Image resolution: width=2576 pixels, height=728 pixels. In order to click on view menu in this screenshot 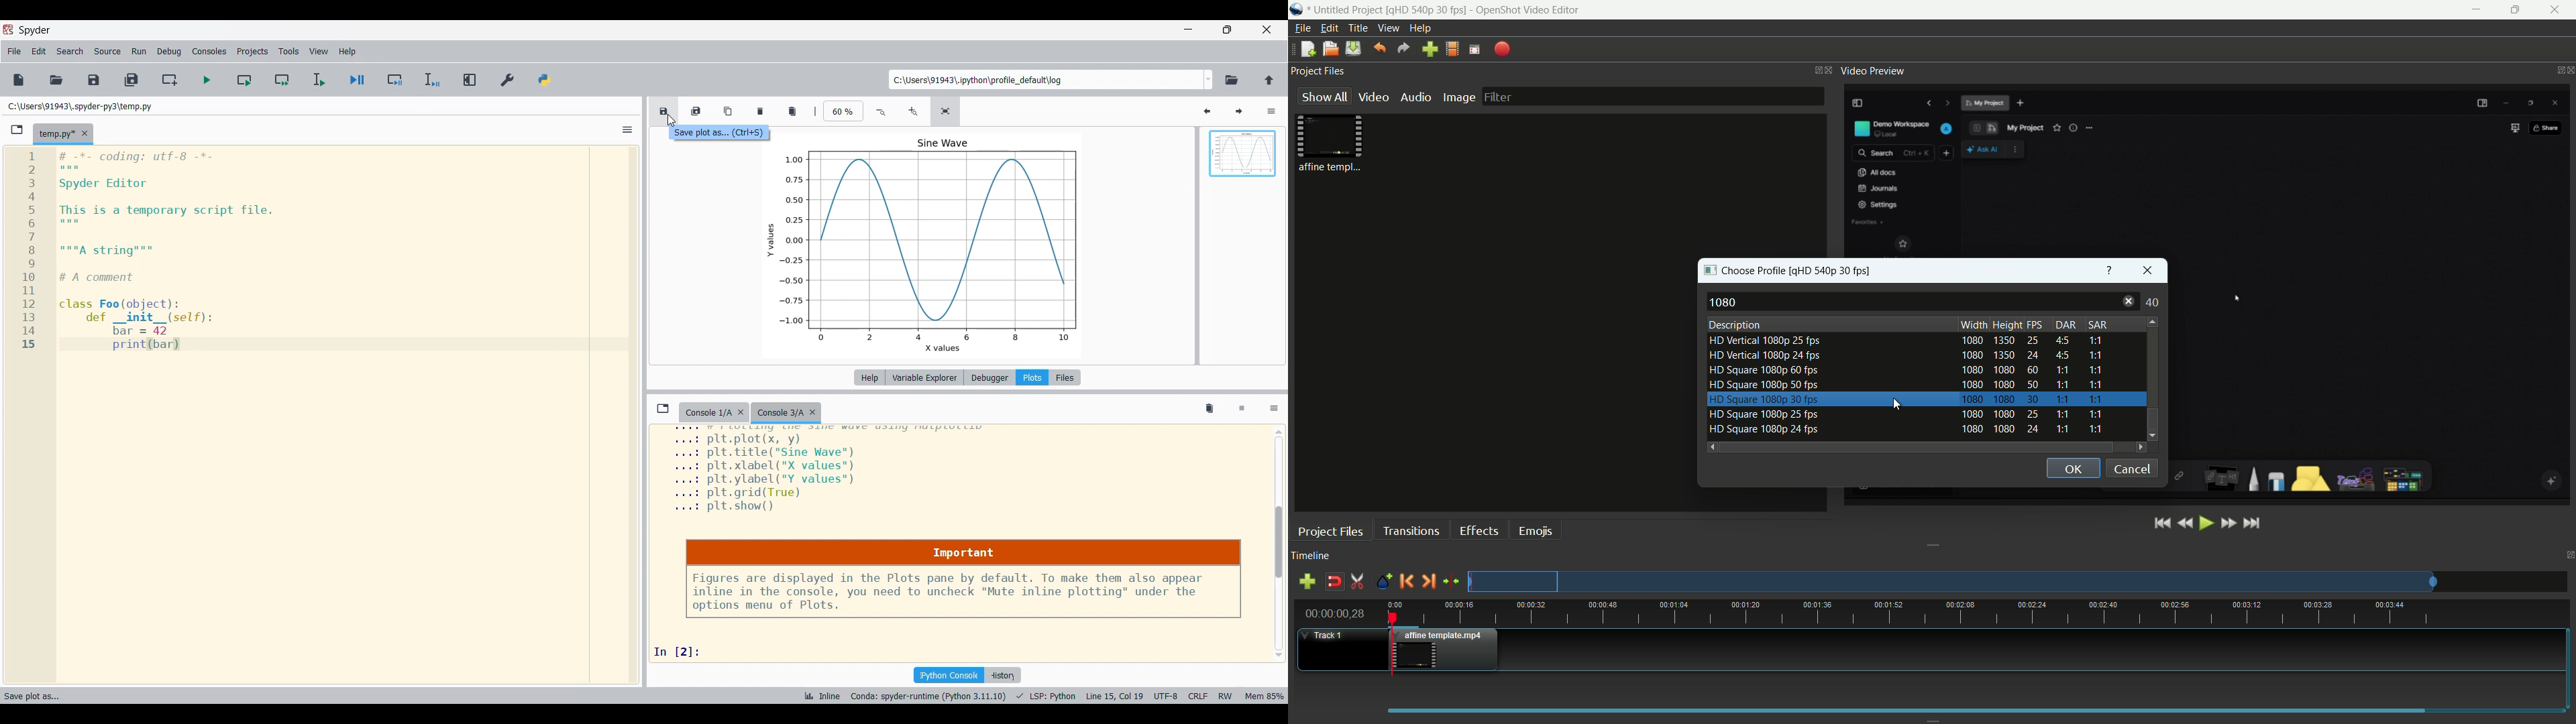, I will do `click(1389, 28)`.